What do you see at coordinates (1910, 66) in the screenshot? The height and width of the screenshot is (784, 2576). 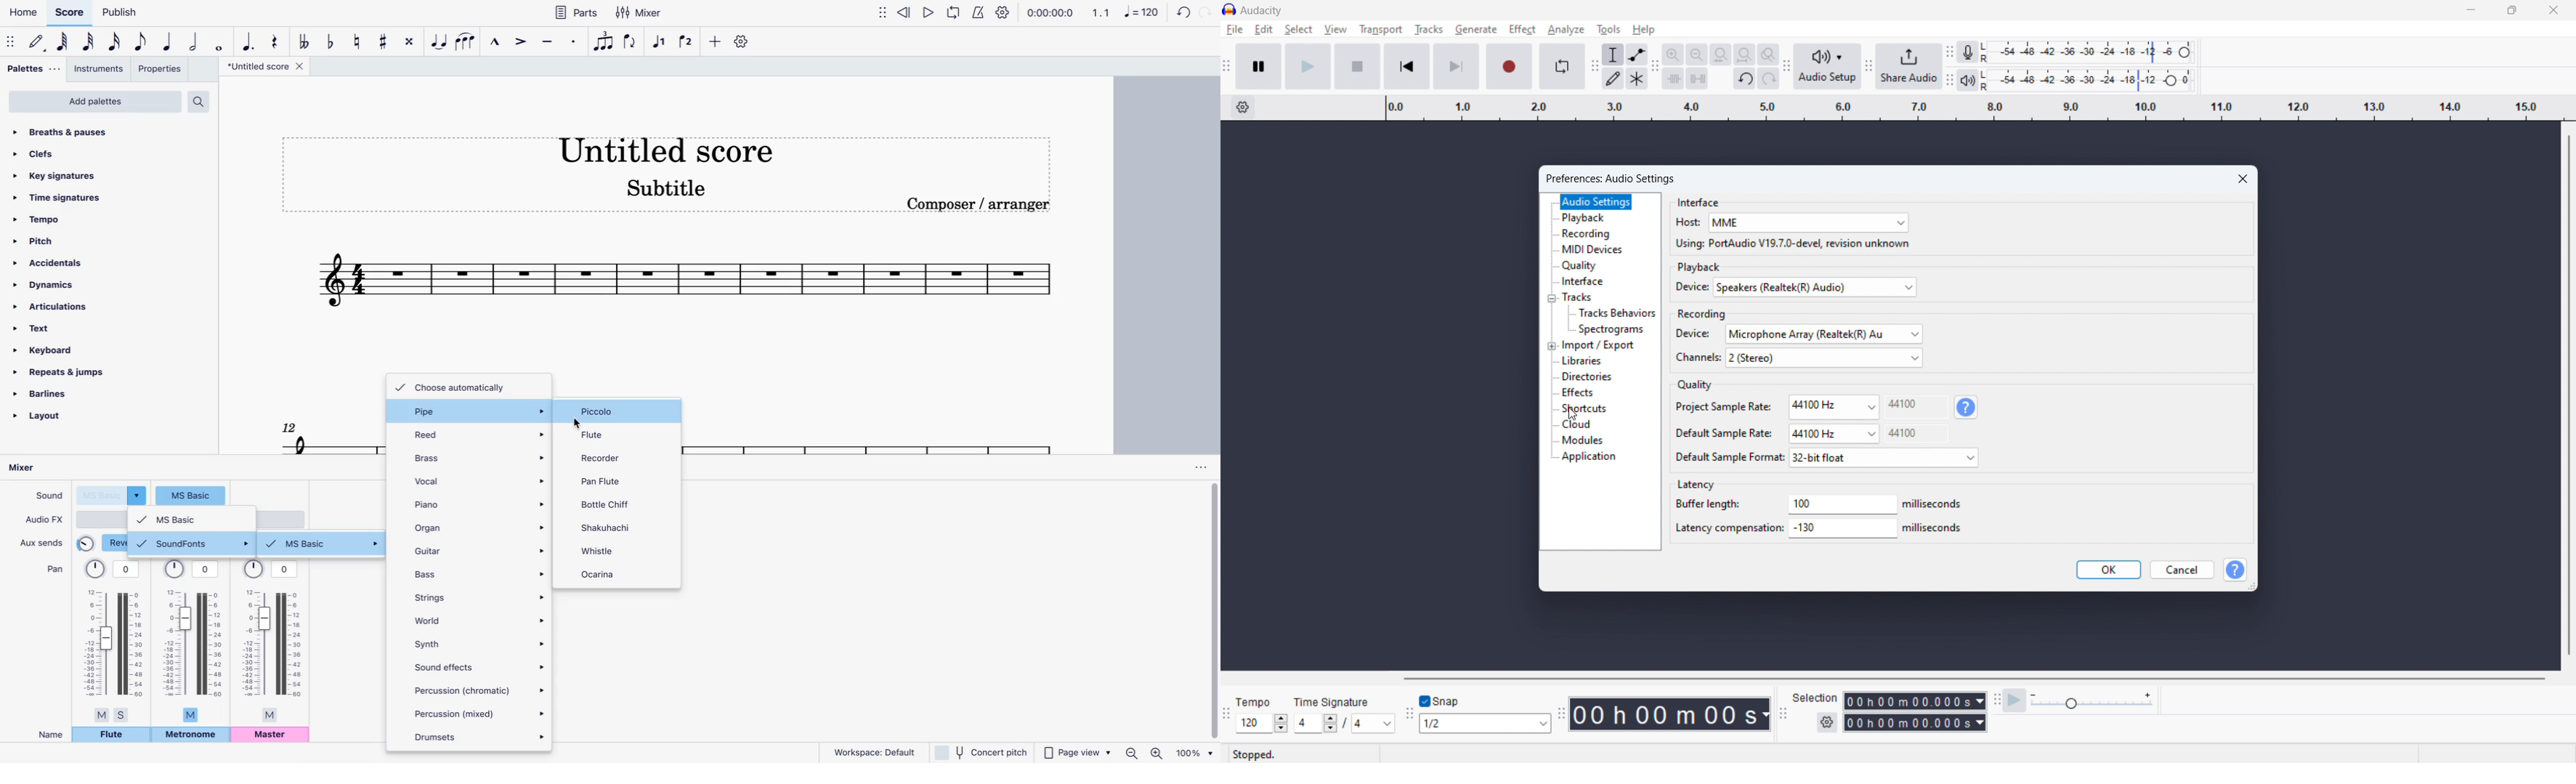 I see `share audio` at bounding box center [1910, 66].